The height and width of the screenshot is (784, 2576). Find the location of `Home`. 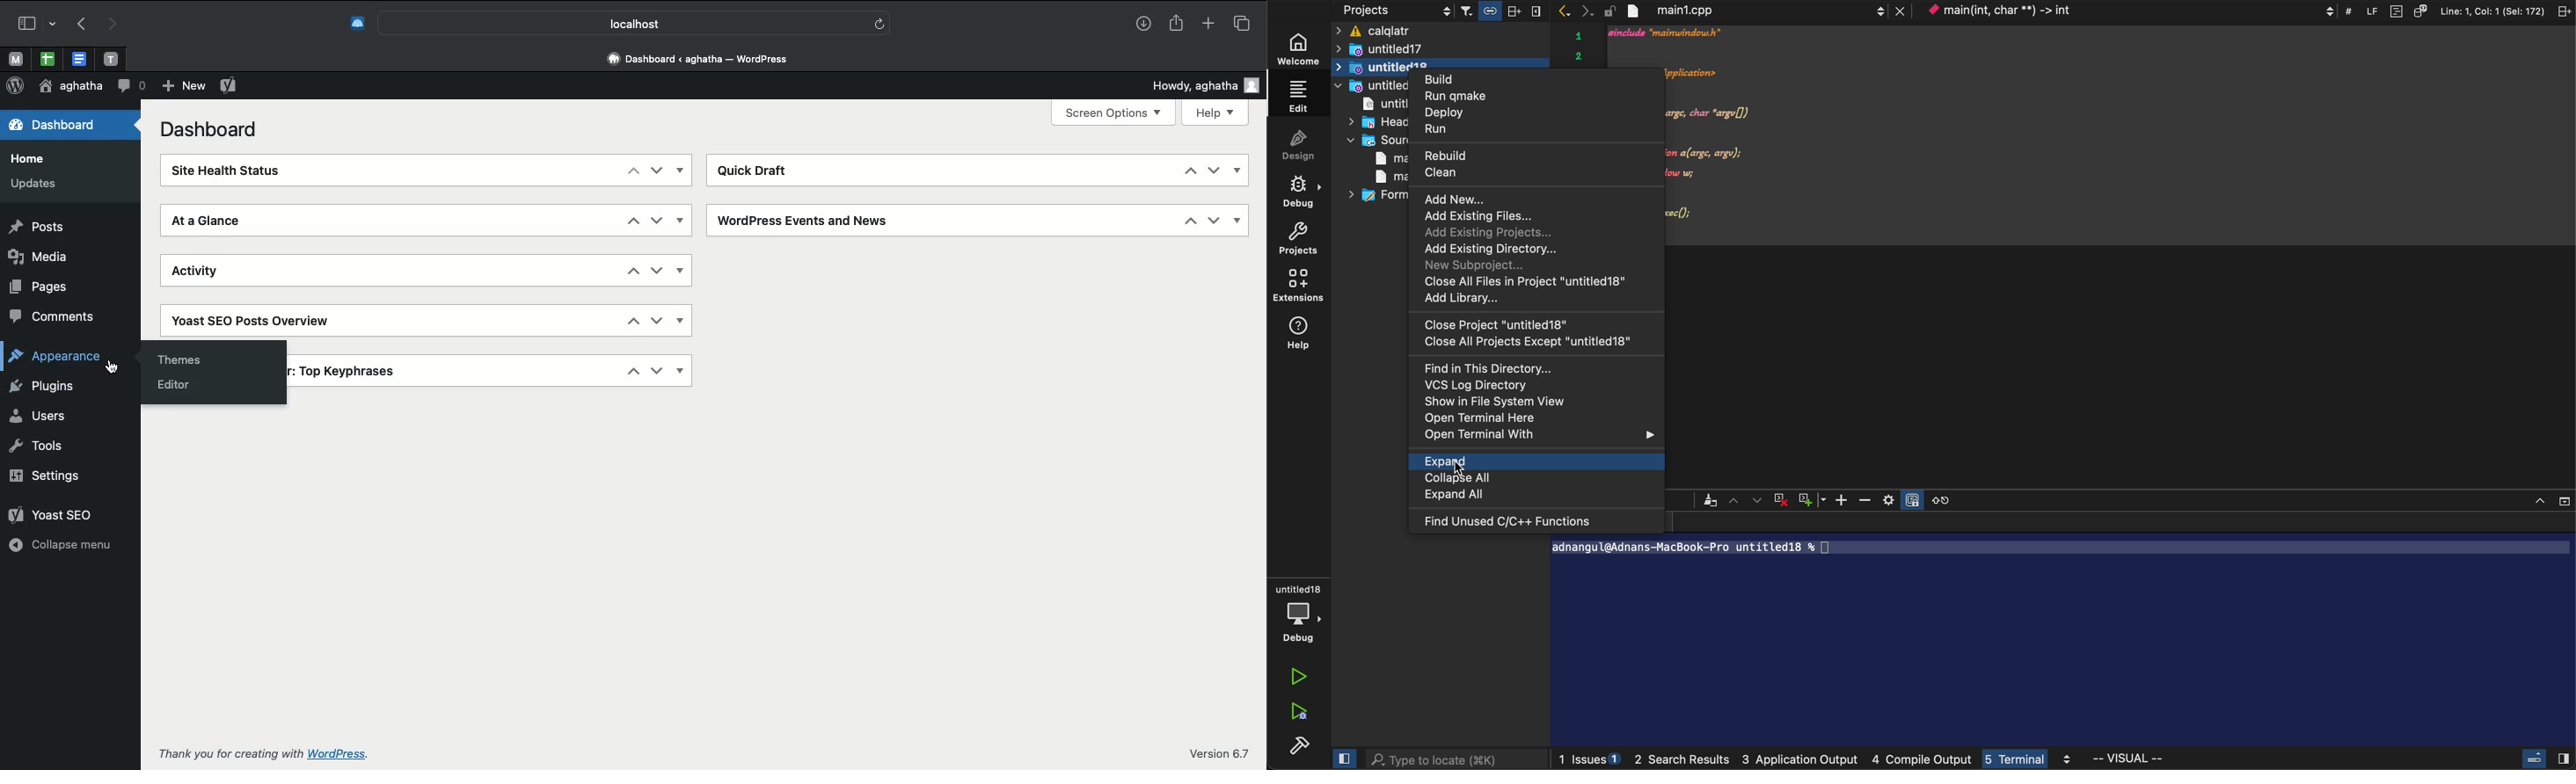

Home is located at coordinates (31, 158).